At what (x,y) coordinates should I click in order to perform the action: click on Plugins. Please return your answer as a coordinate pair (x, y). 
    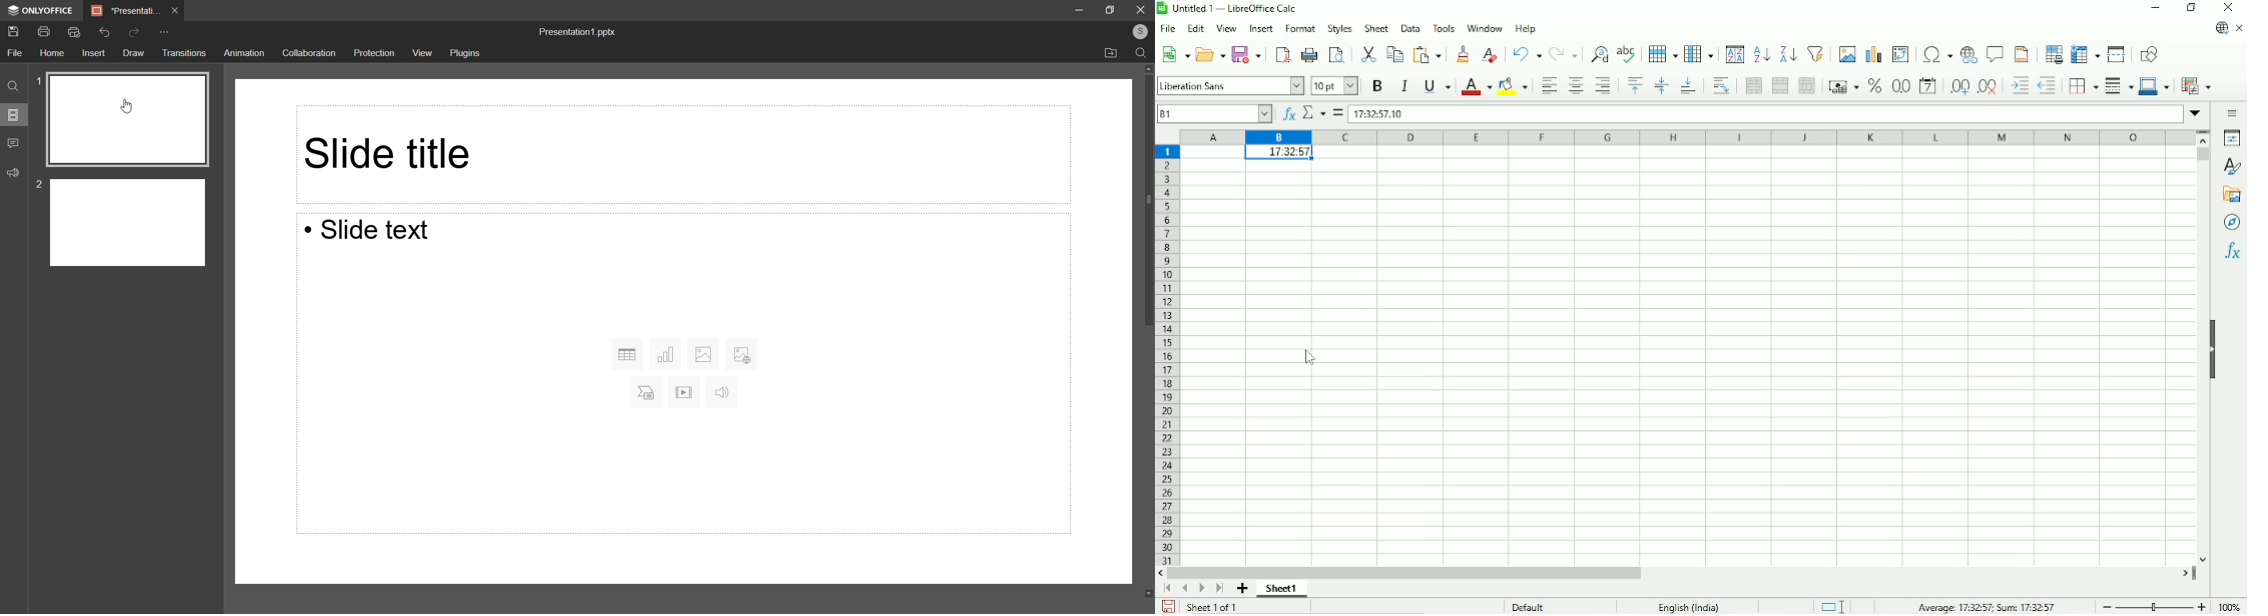
    Looking at the image, I should click on (468, 55).